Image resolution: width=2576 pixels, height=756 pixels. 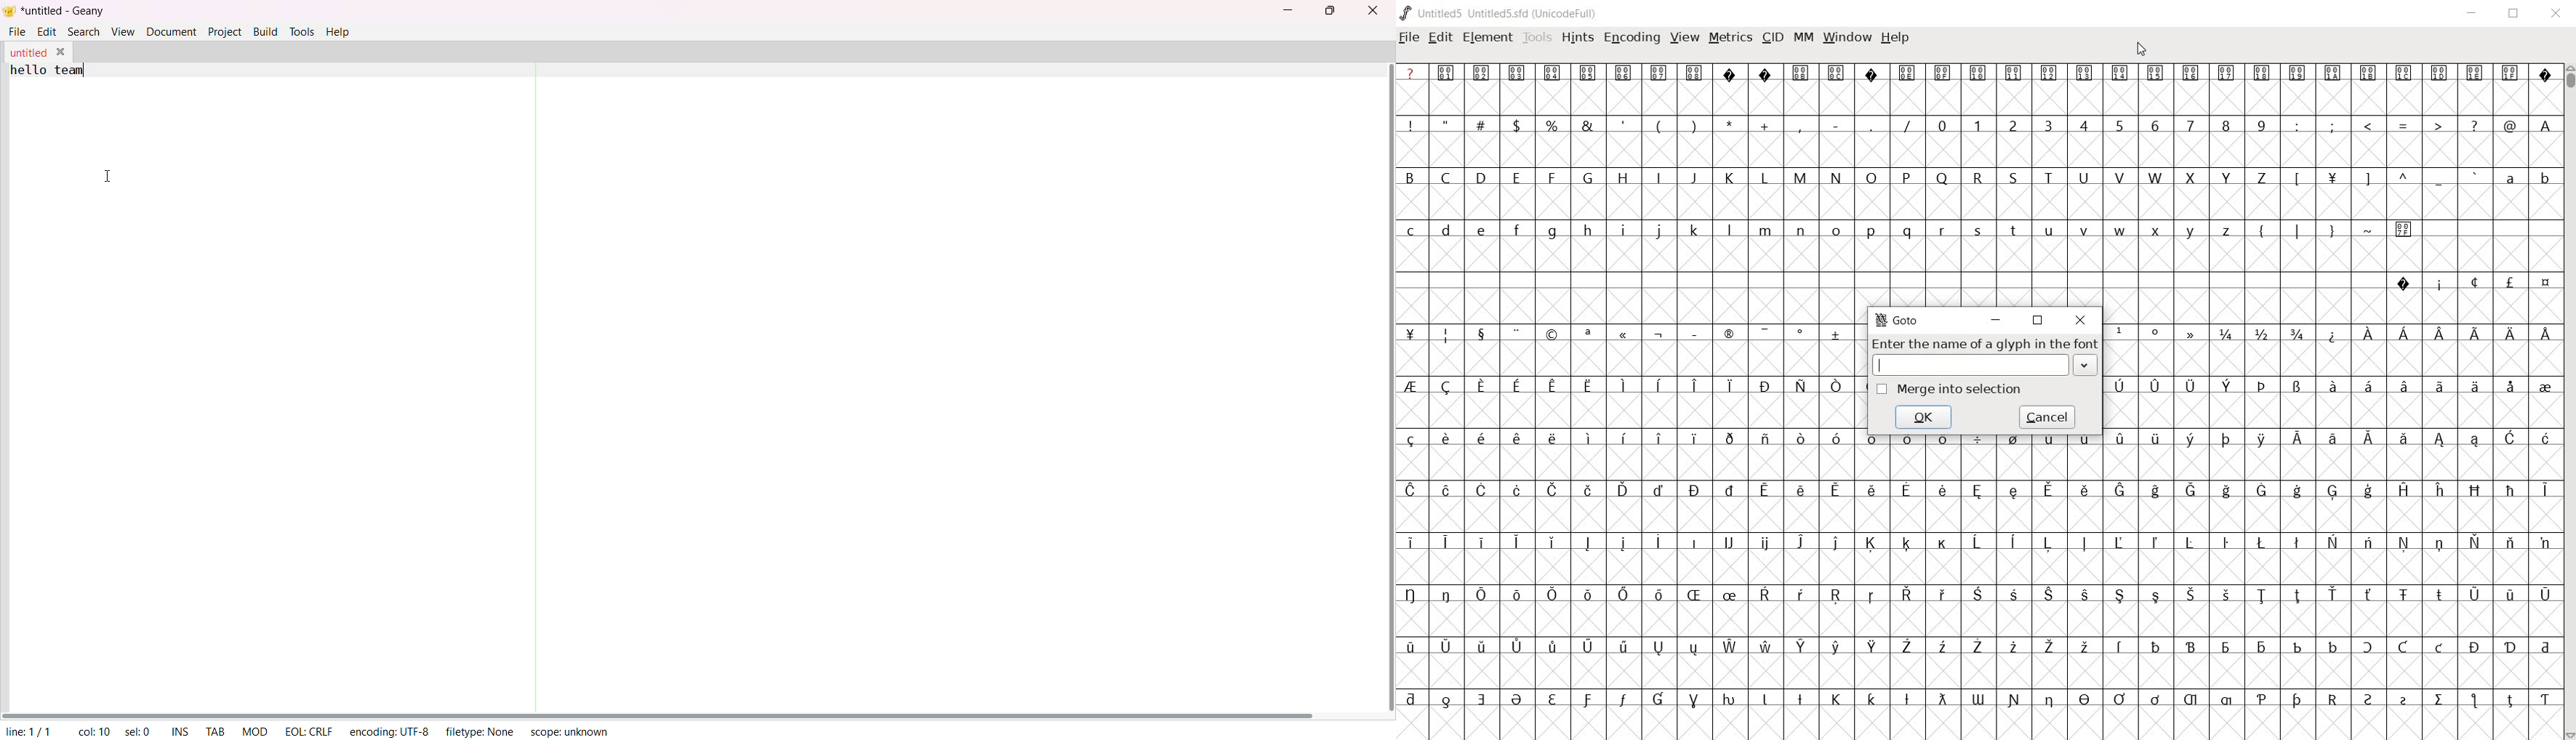 What do you see at coordinates (1658, 489) in the screenshot?
I see `Symbol` at bounding box center [1658, 489].